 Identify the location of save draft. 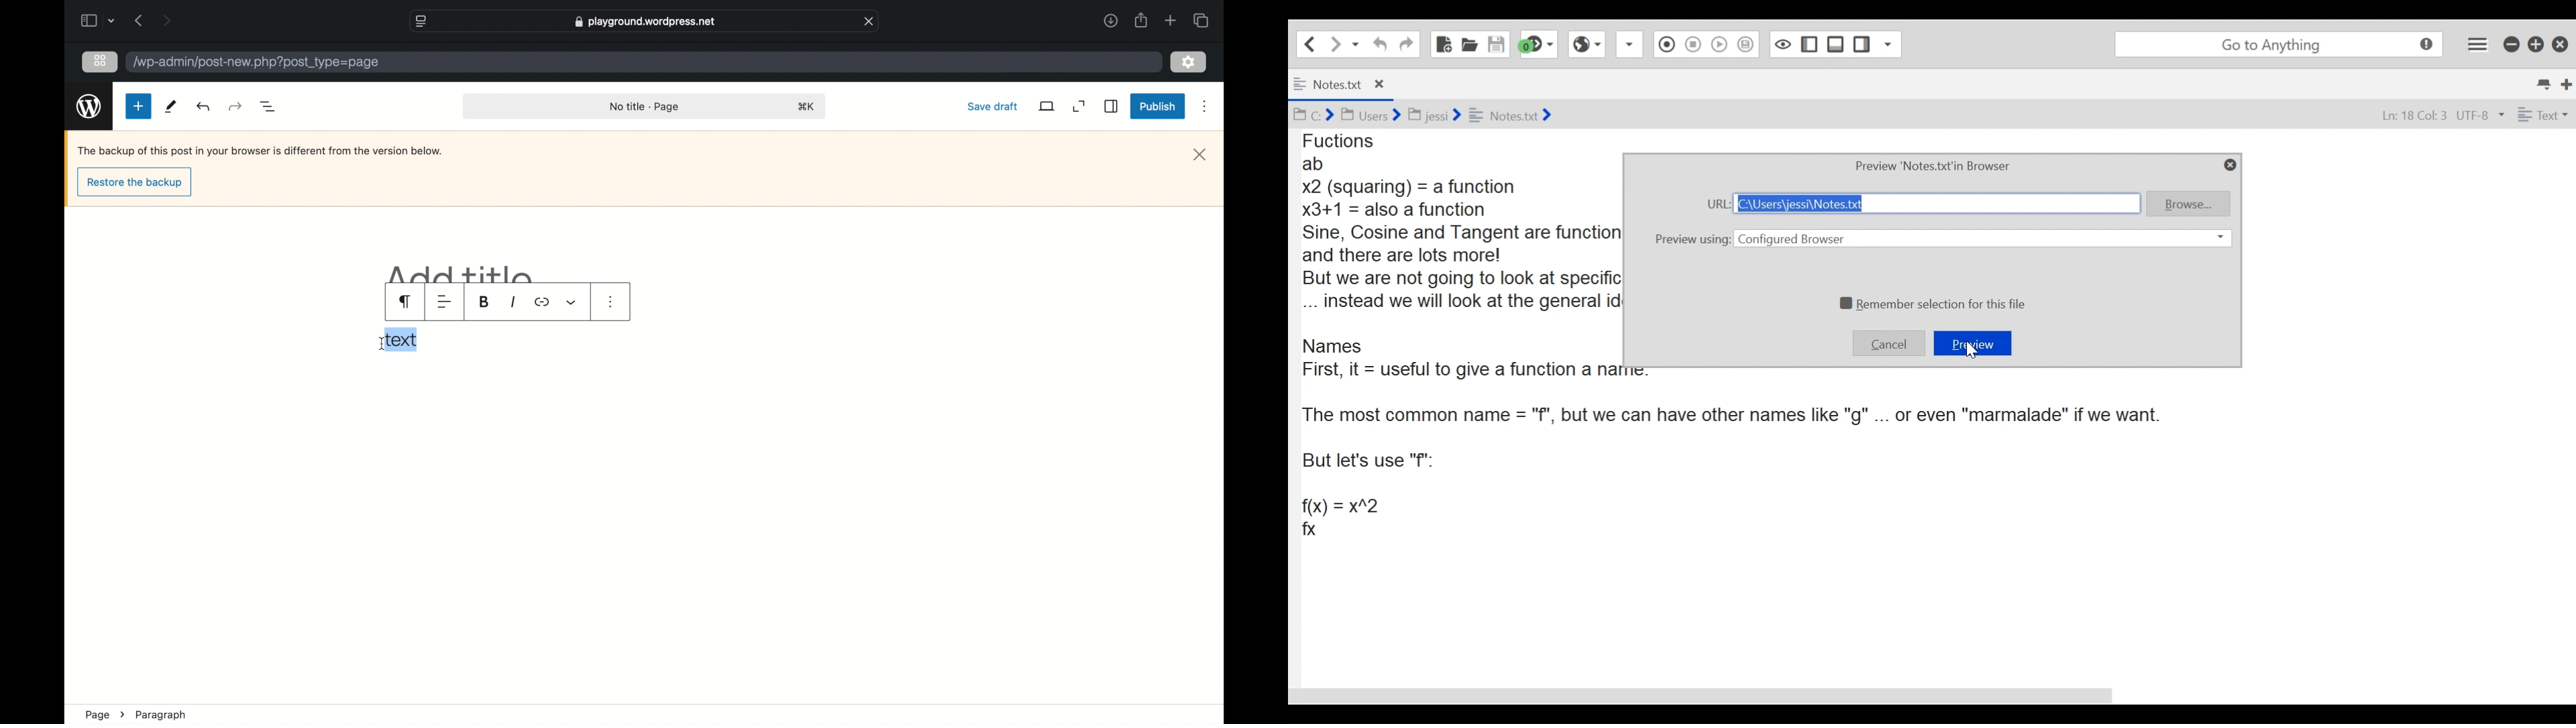
(991, 106).